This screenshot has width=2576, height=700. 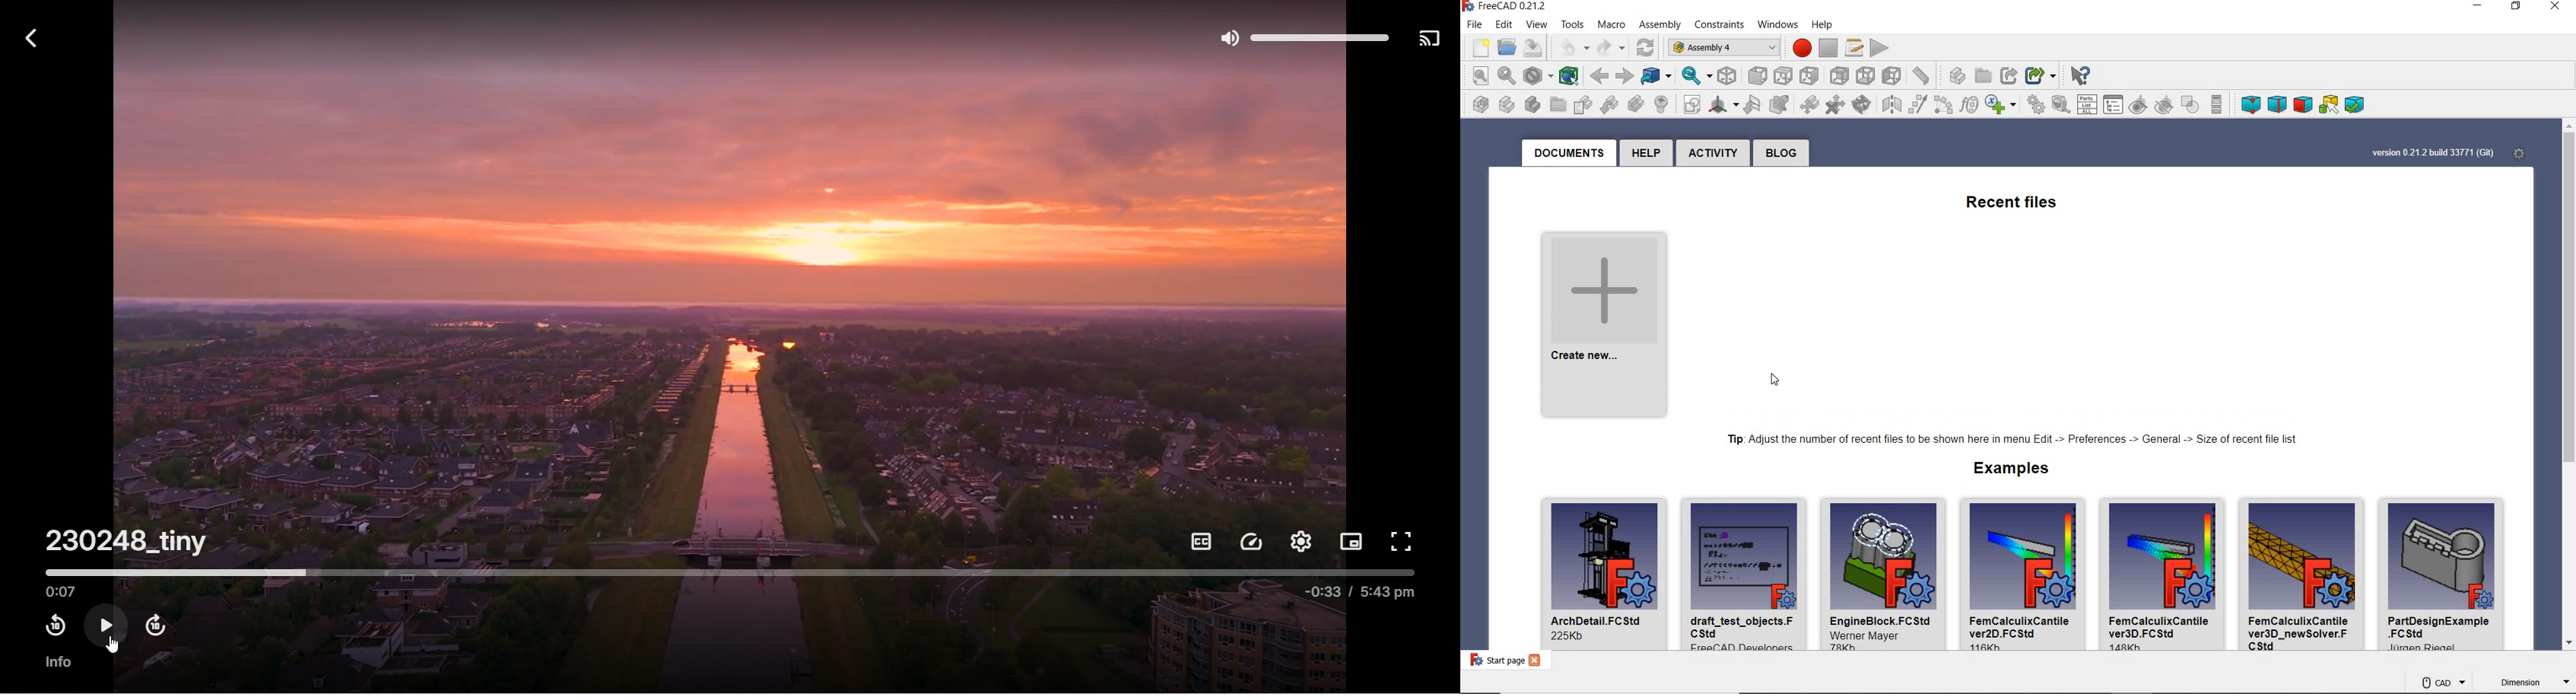 I want to click on edit part information, so click(x=1581, y=104).